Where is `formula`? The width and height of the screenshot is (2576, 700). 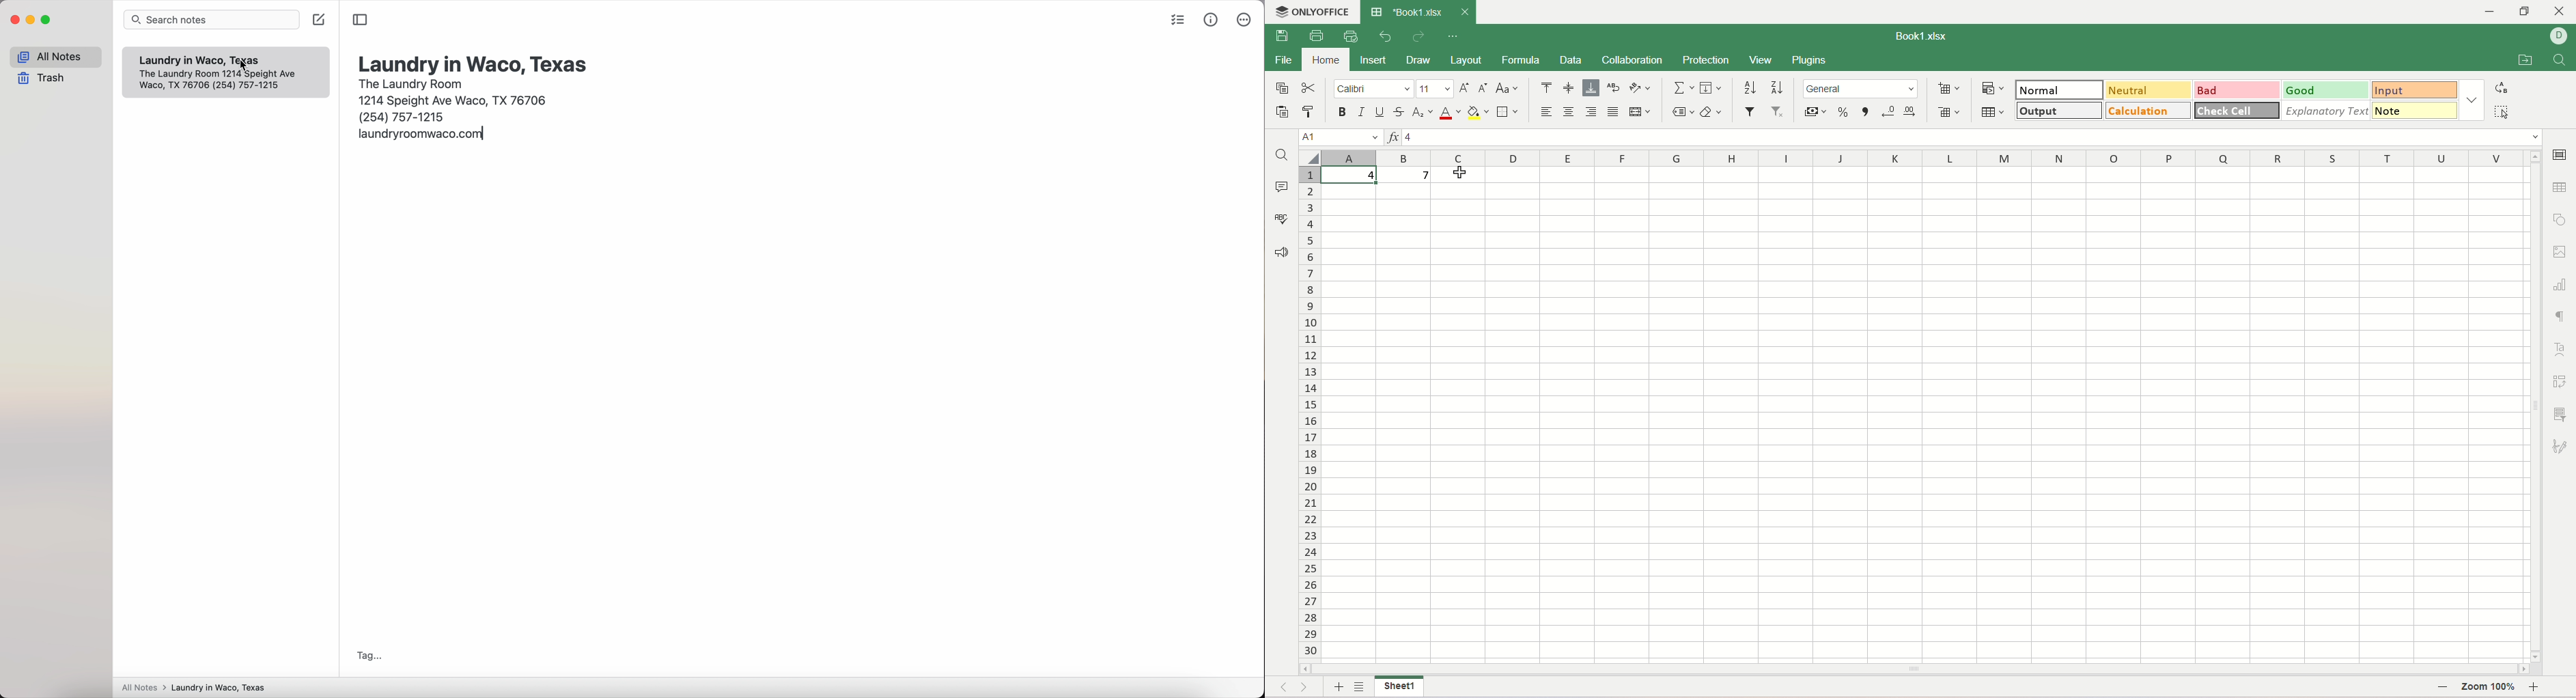 formula is located at coordinates (1522, 60).